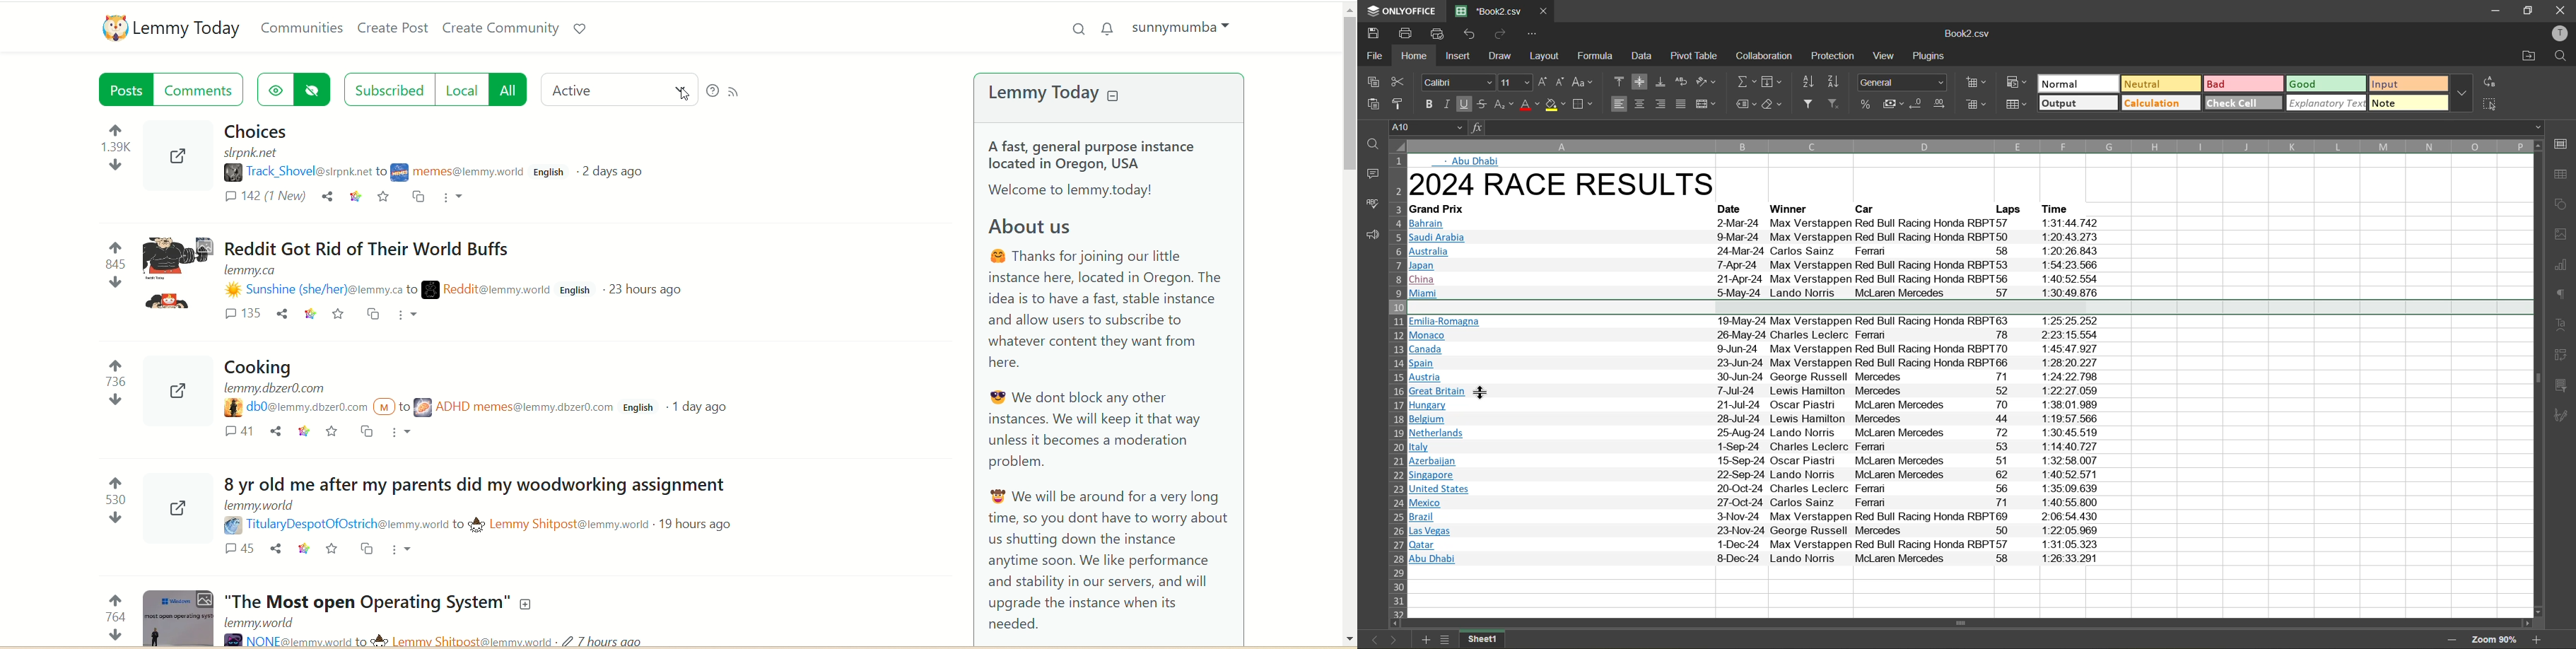 The height and width of the screenshot is (672, 2576). I want to click on layout, so click(1545, 55).